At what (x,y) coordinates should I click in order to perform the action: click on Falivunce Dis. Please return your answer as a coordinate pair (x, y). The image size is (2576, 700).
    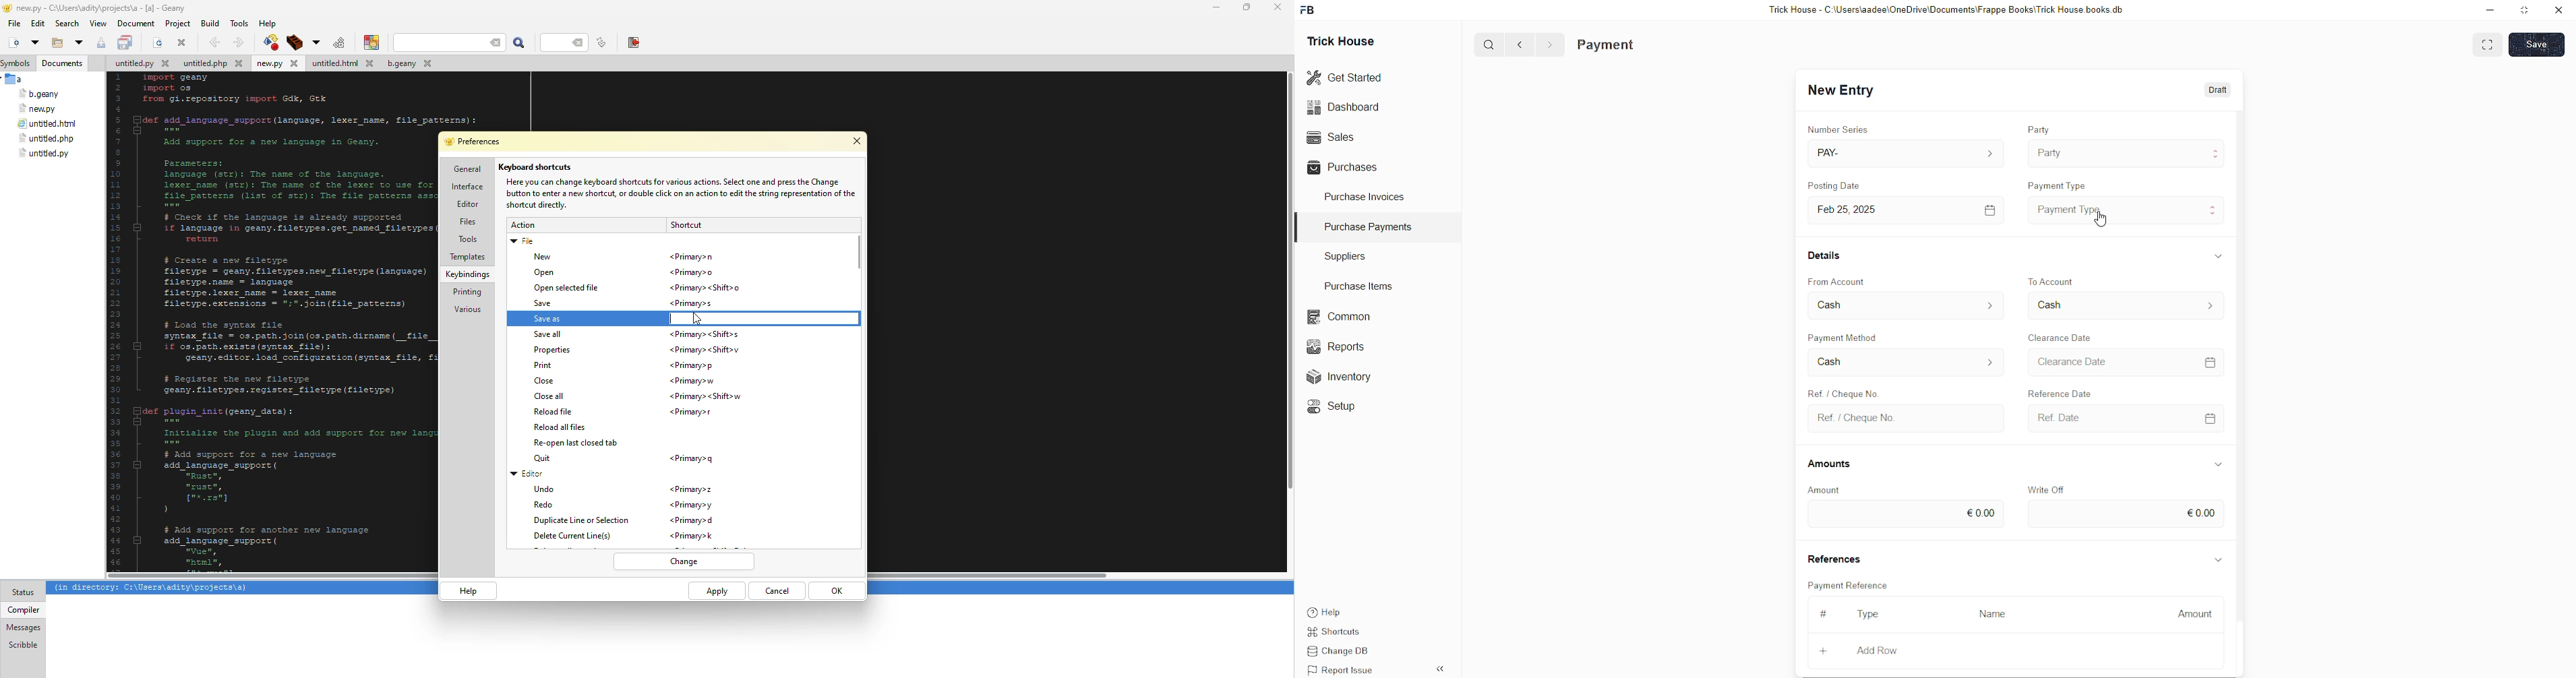
    Looking at the image, I should click on (2069, 391).